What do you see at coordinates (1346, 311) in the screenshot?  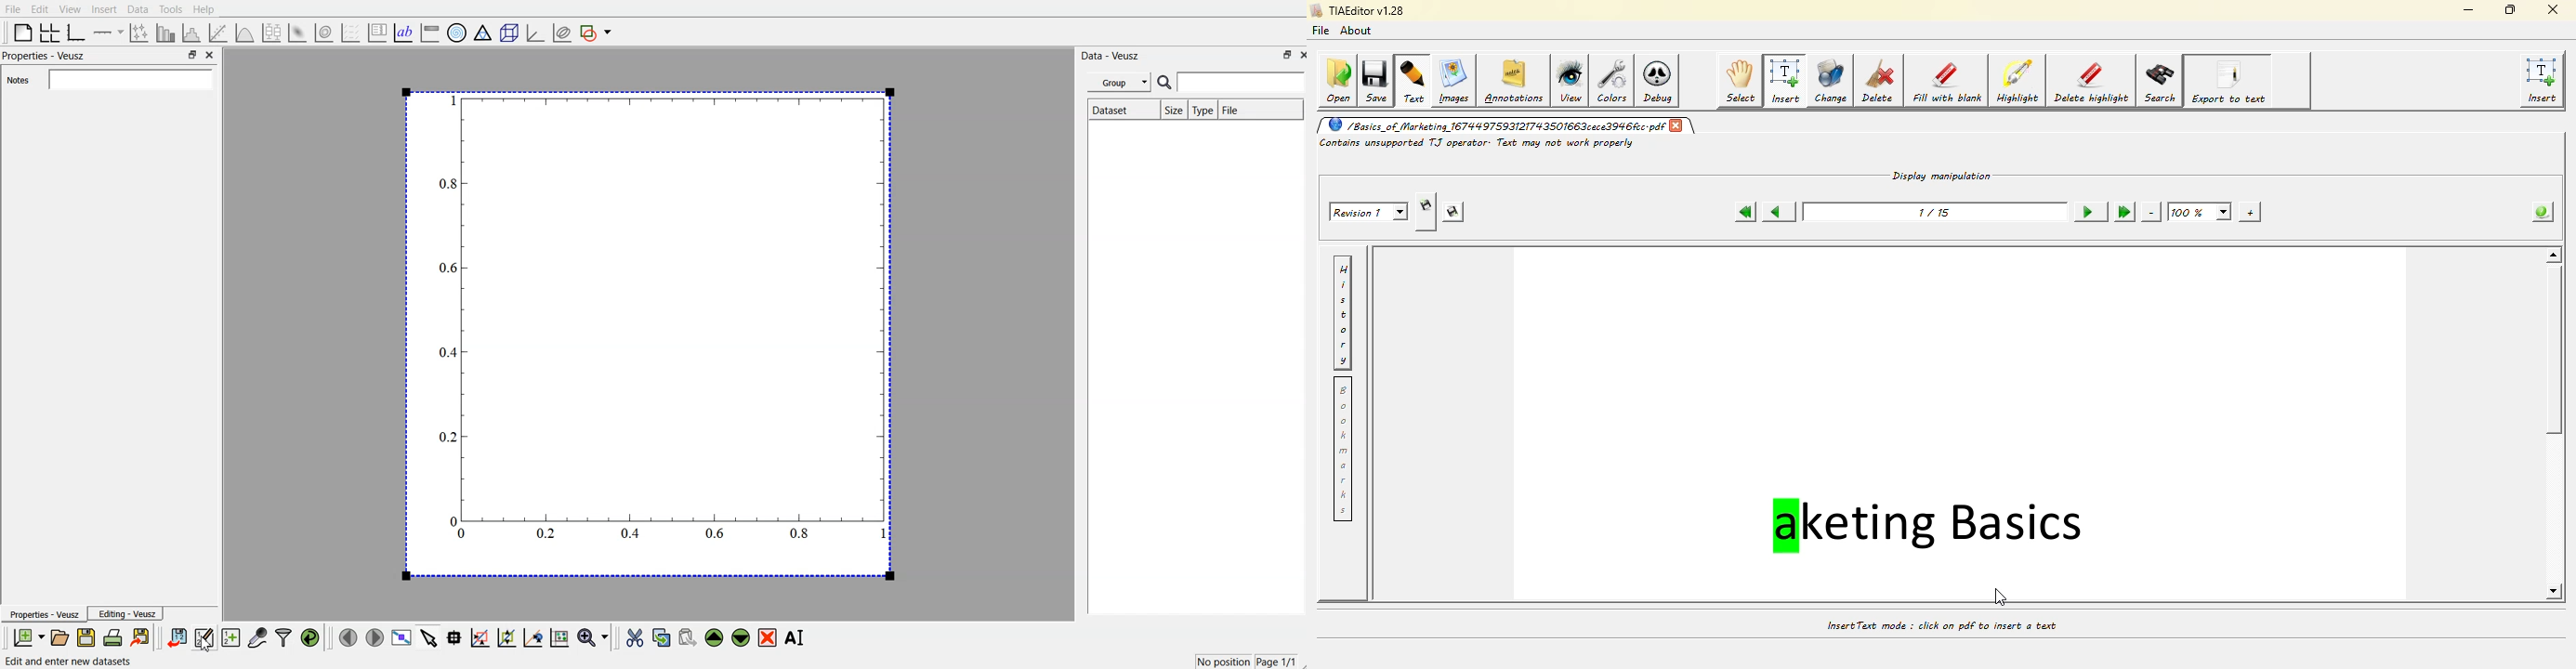 I see `history` at bounding box center [1346, 311].